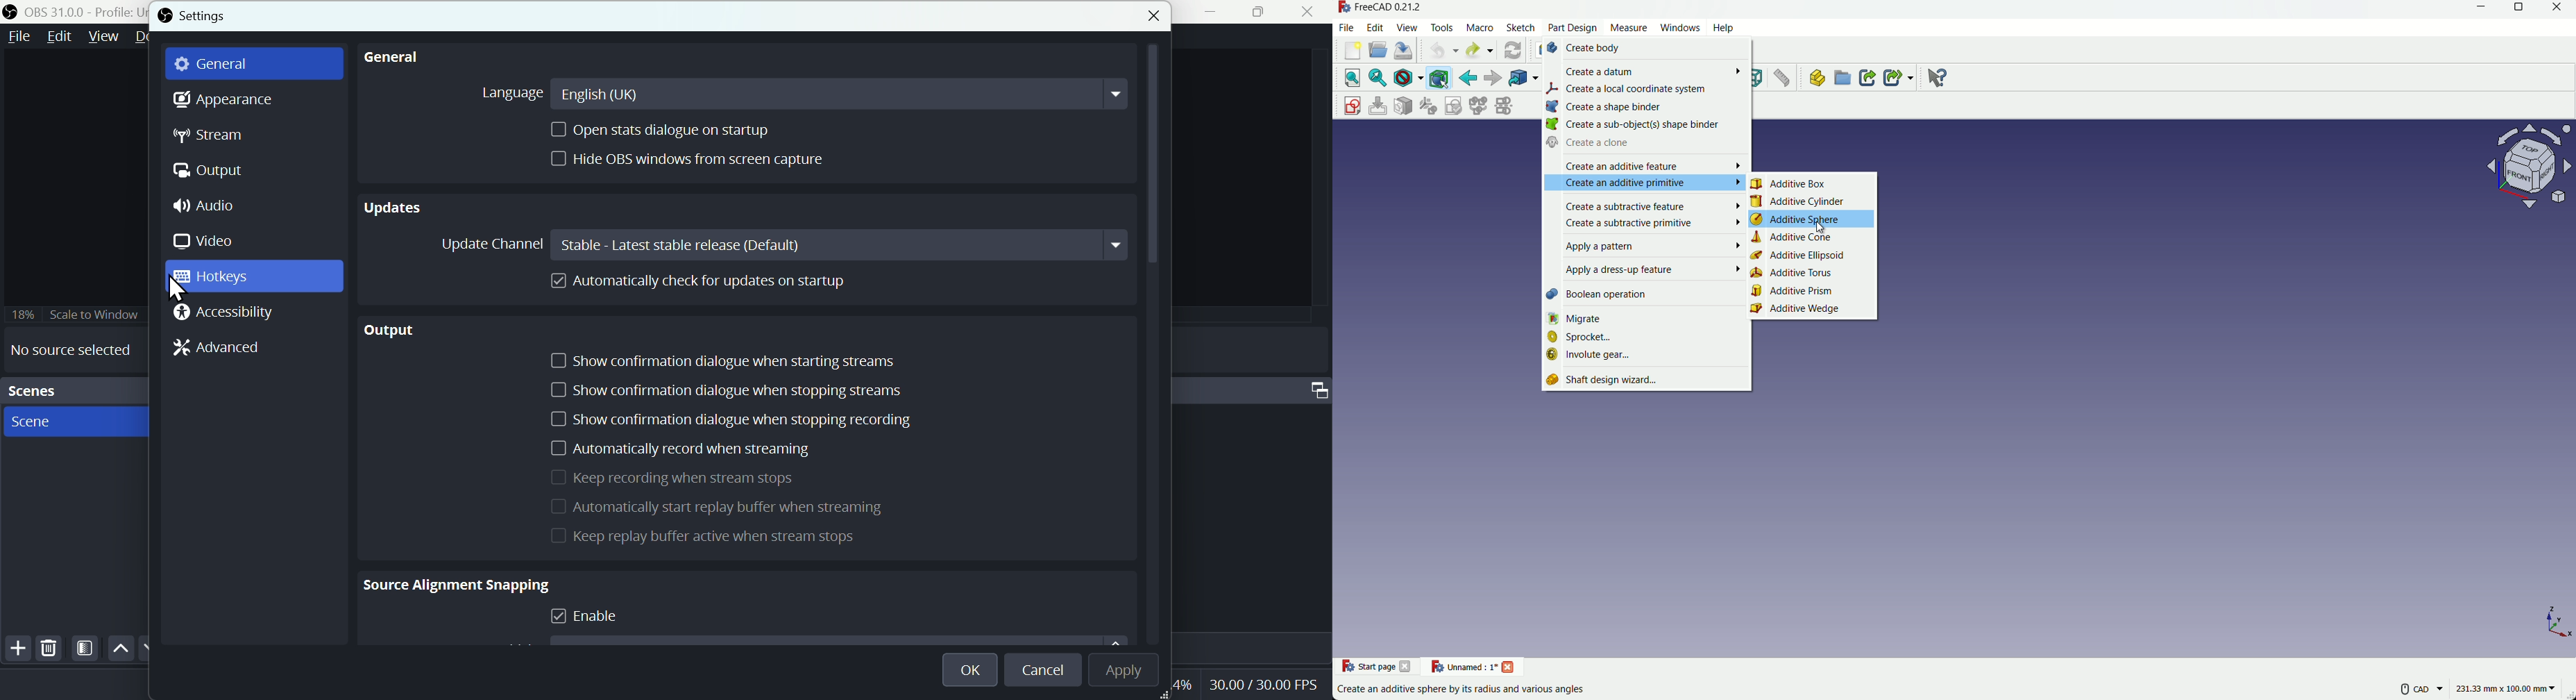  I want to click on create a done, so click(1645, 145).